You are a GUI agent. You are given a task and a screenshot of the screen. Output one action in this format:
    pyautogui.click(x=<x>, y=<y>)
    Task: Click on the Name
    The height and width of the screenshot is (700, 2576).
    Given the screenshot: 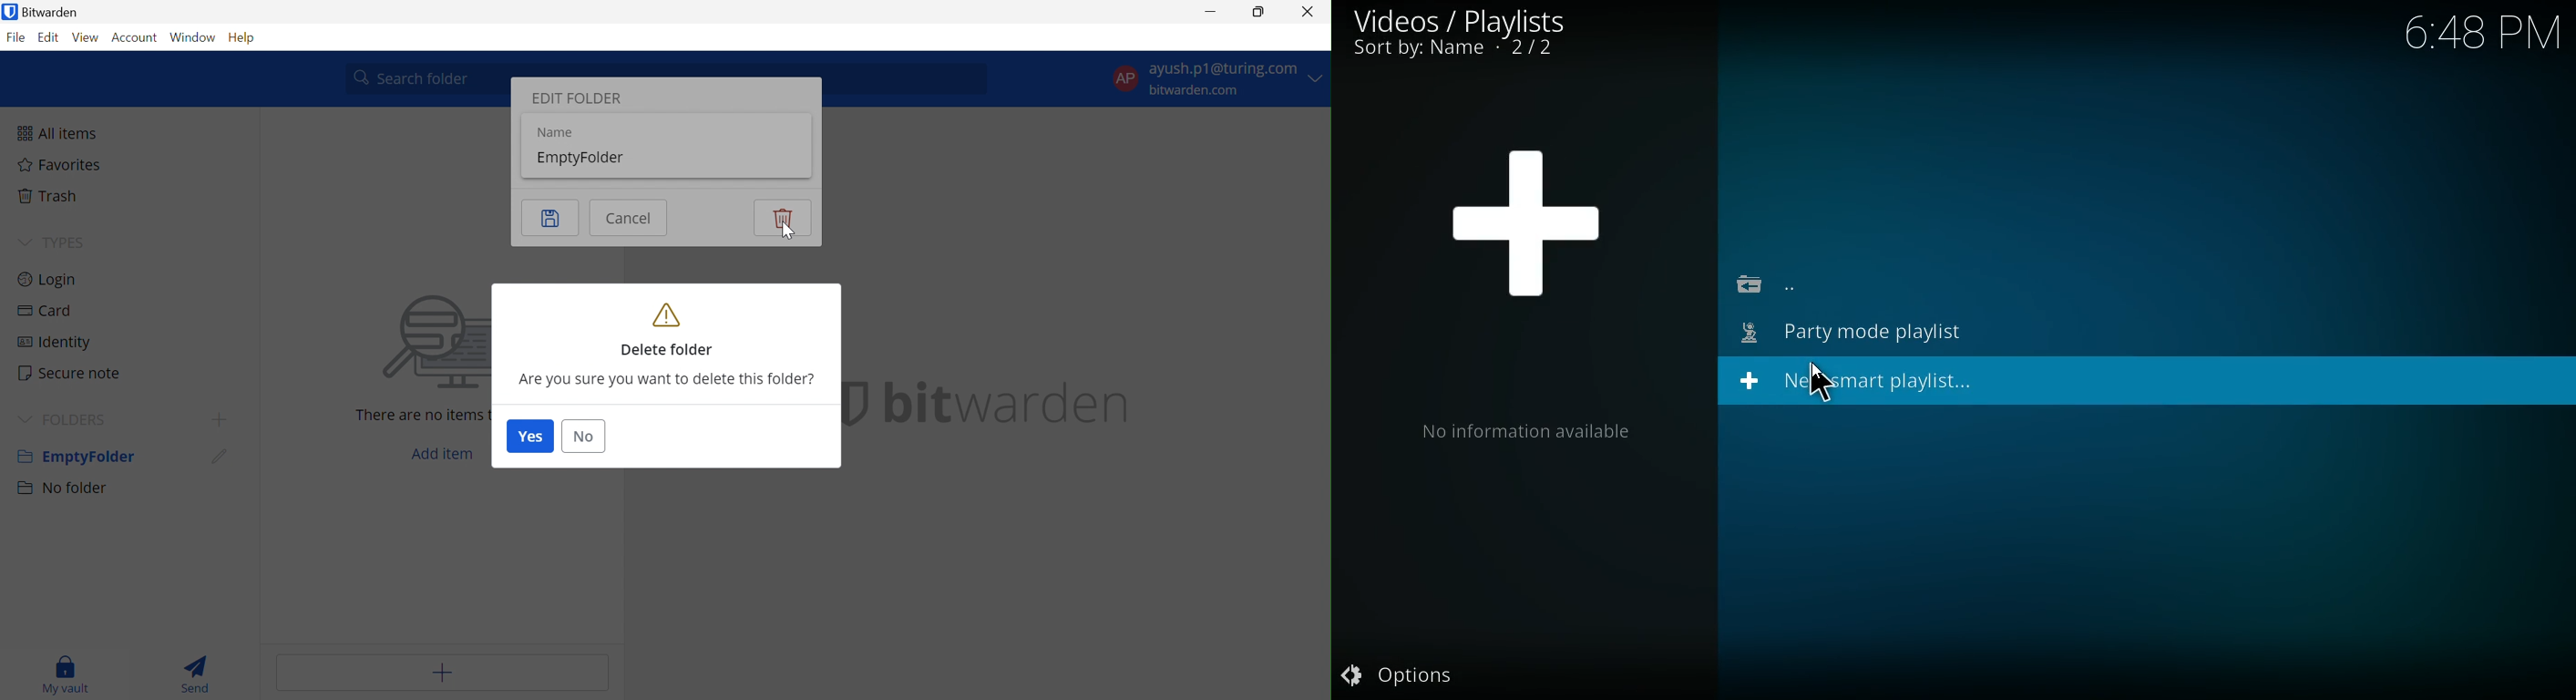 What is the action you would take?
    pyautogui.click(x=552, y=133)
    